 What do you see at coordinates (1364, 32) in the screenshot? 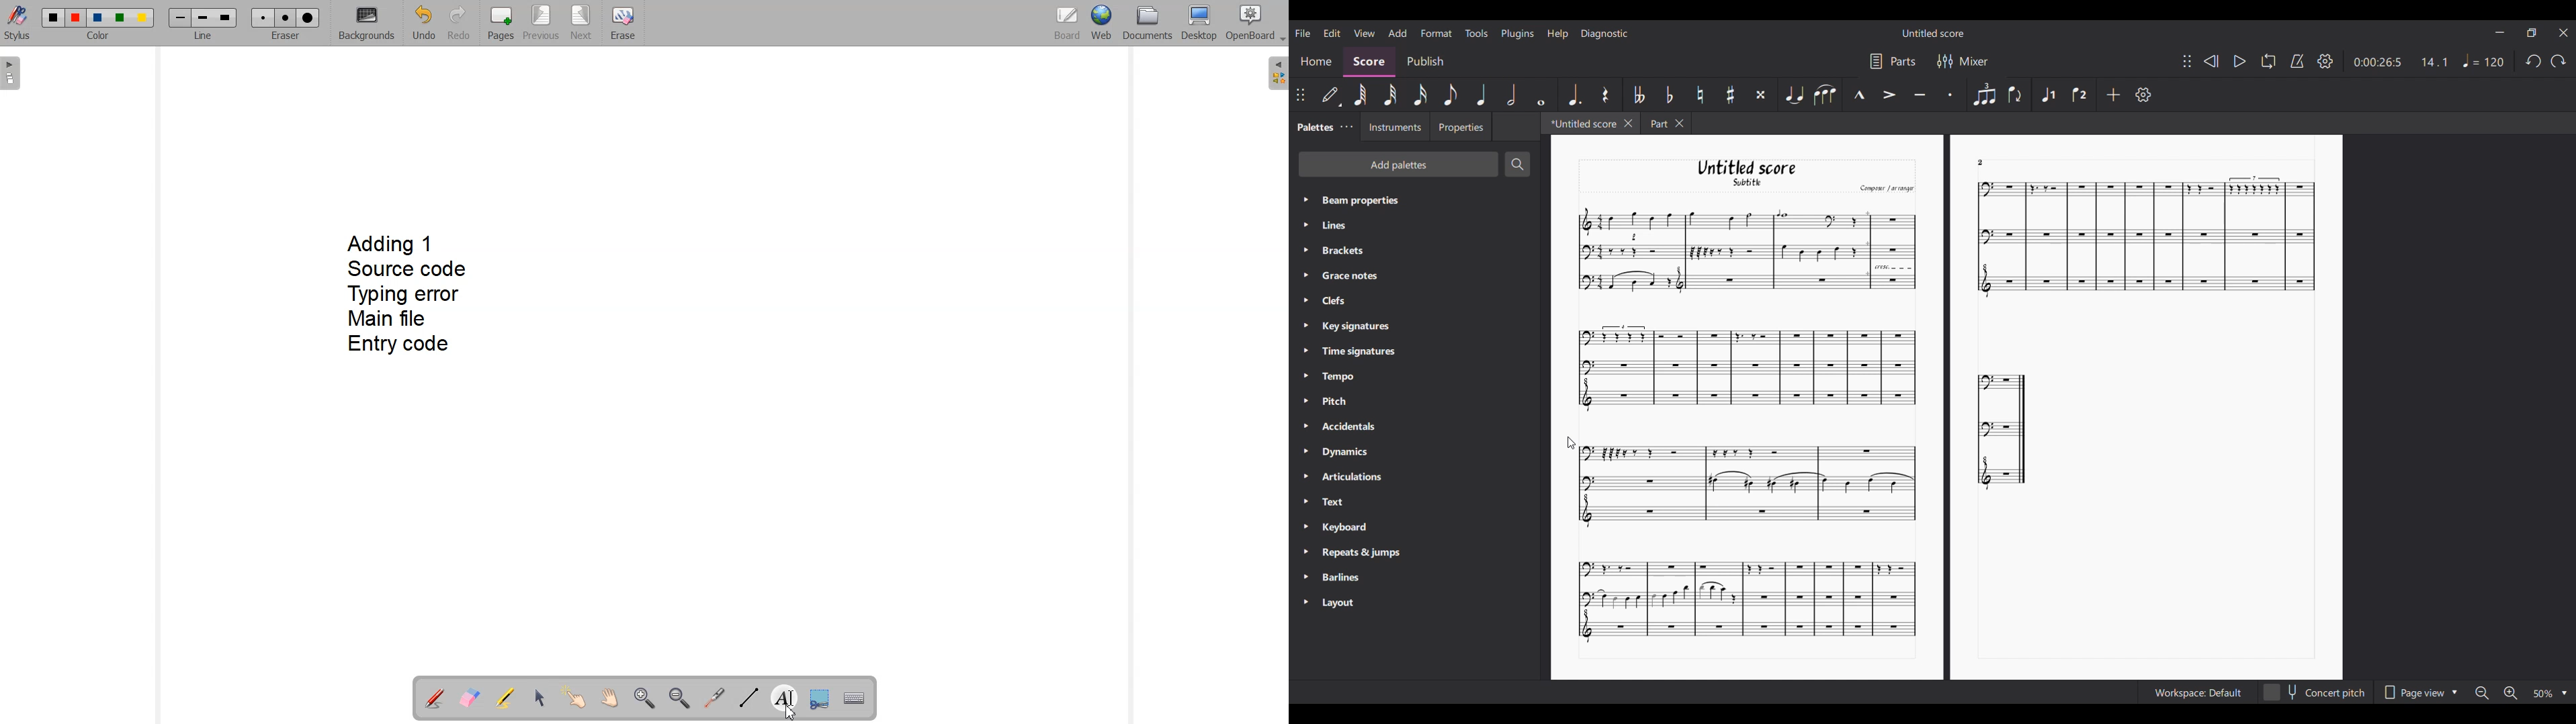
I see `View menu` at bounding box center [1364, 32].